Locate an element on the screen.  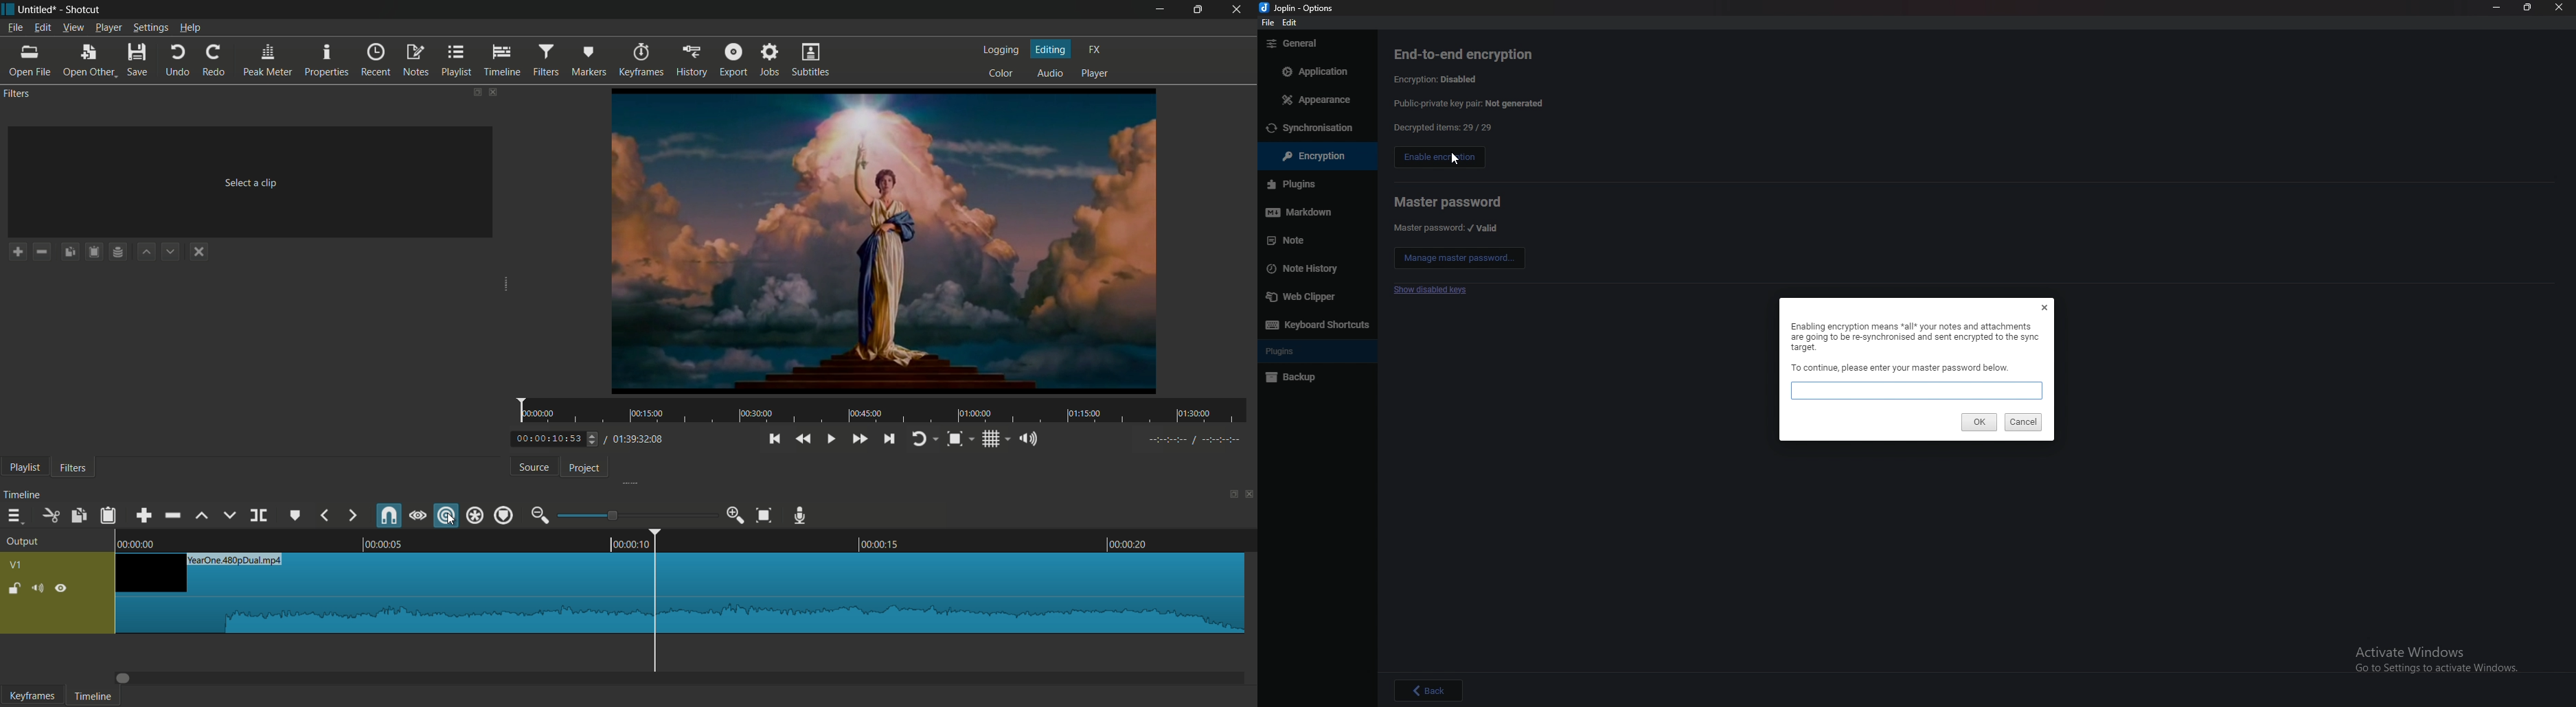
next markers is located at coordinates (351, 515).